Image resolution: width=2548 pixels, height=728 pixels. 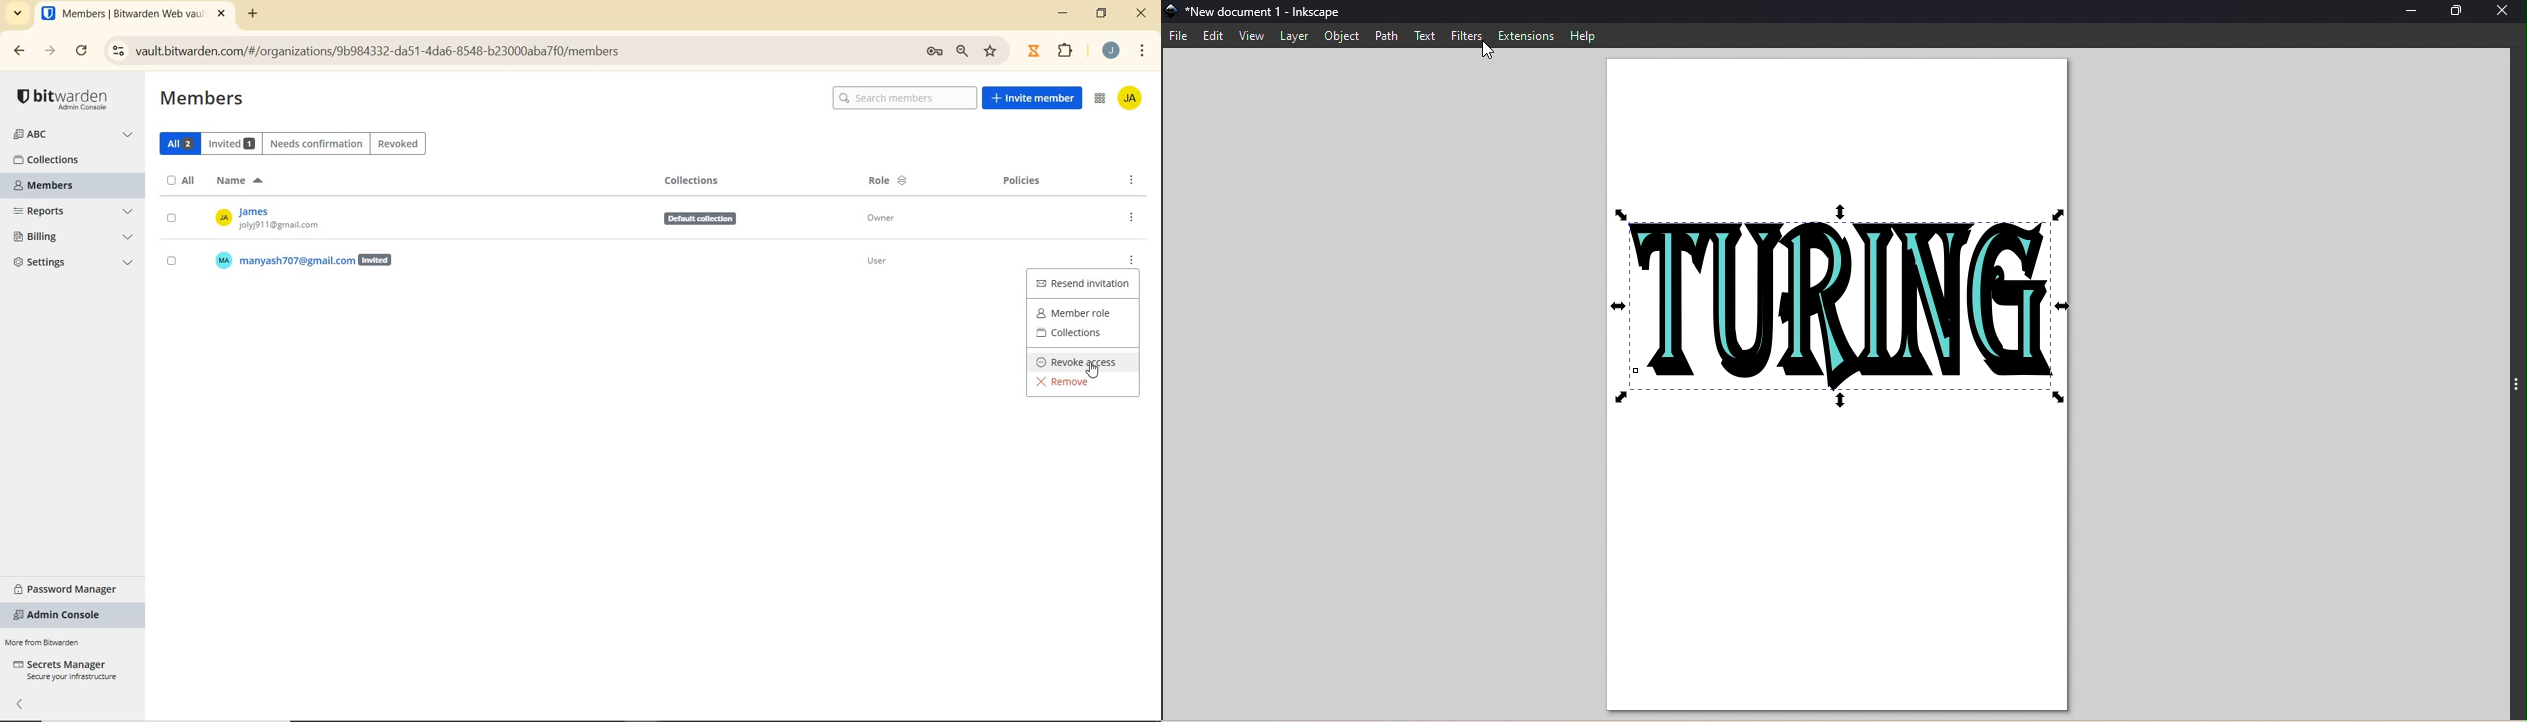 I want to click on SEARCH MEMBERS, so click(x=904, y=98).